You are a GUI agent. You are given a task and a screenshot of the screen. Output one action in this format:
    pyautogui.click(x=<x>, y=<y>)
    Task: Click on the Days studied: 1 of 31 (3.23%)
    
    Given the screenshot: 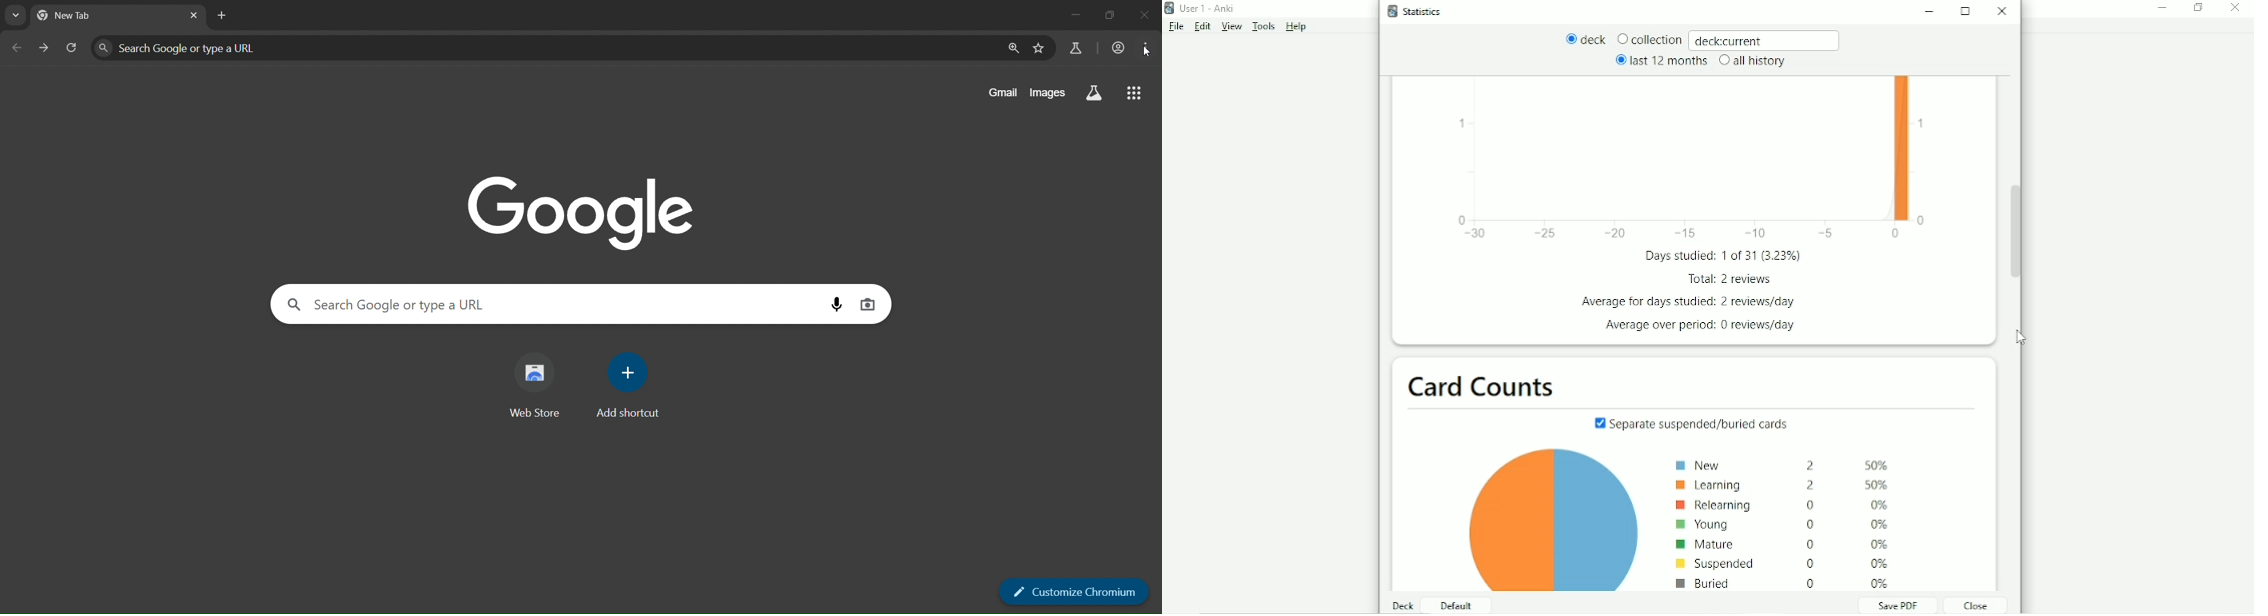 What is the action you would take?
    pyautogui.click(x=1727, y=256)
    